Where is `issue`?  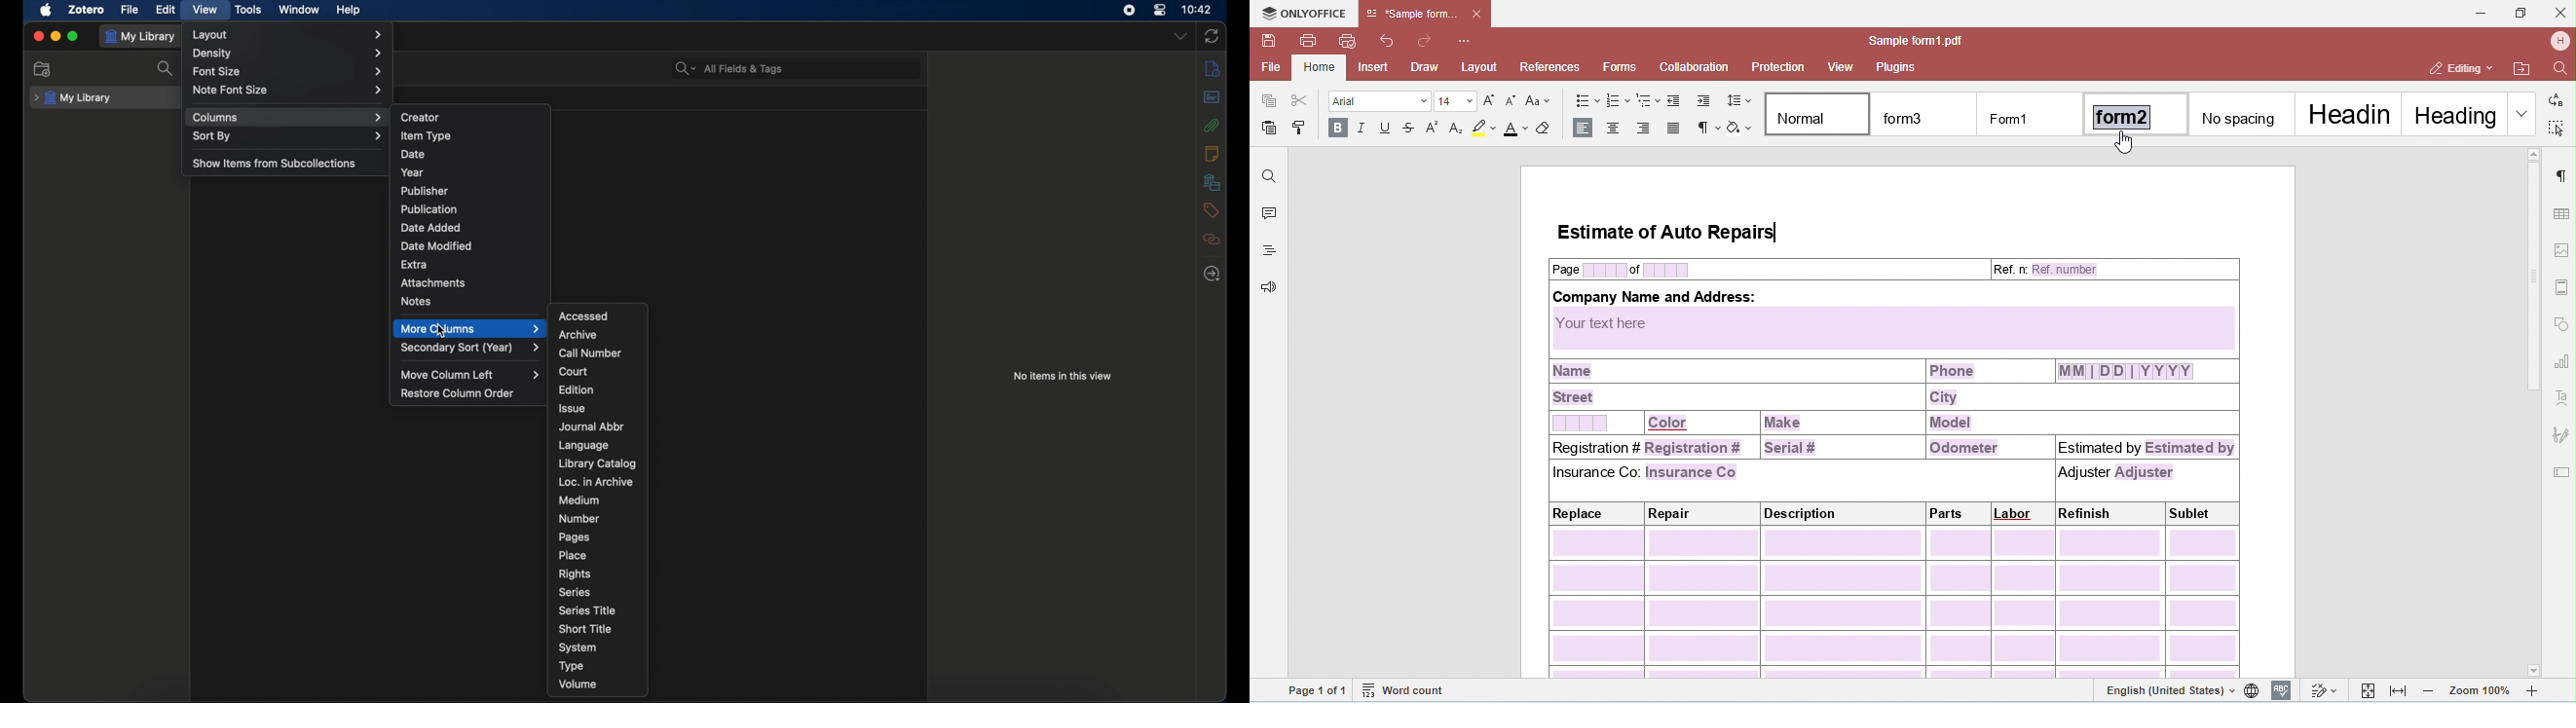 issue is located at coordinates (573, 409).